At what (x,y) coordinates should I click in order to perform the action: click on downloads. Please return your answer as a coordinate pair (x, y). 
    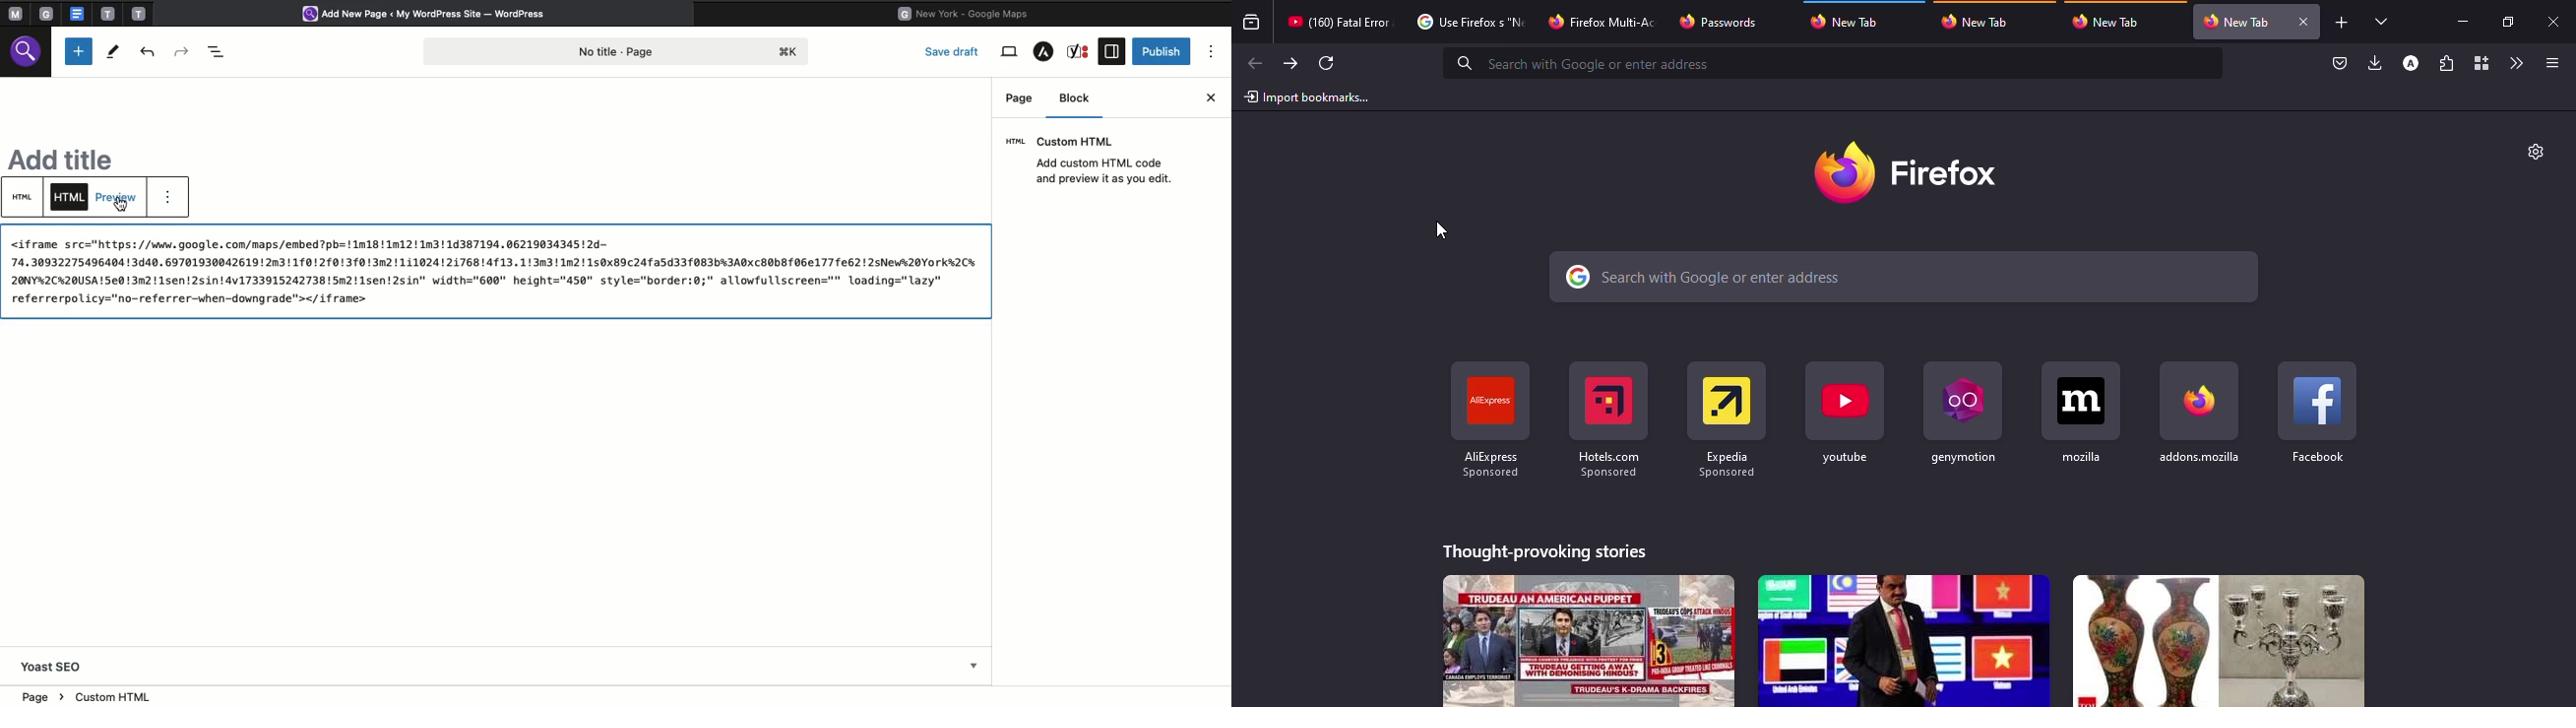
    Looking at the image, I should click on (2375, 63).